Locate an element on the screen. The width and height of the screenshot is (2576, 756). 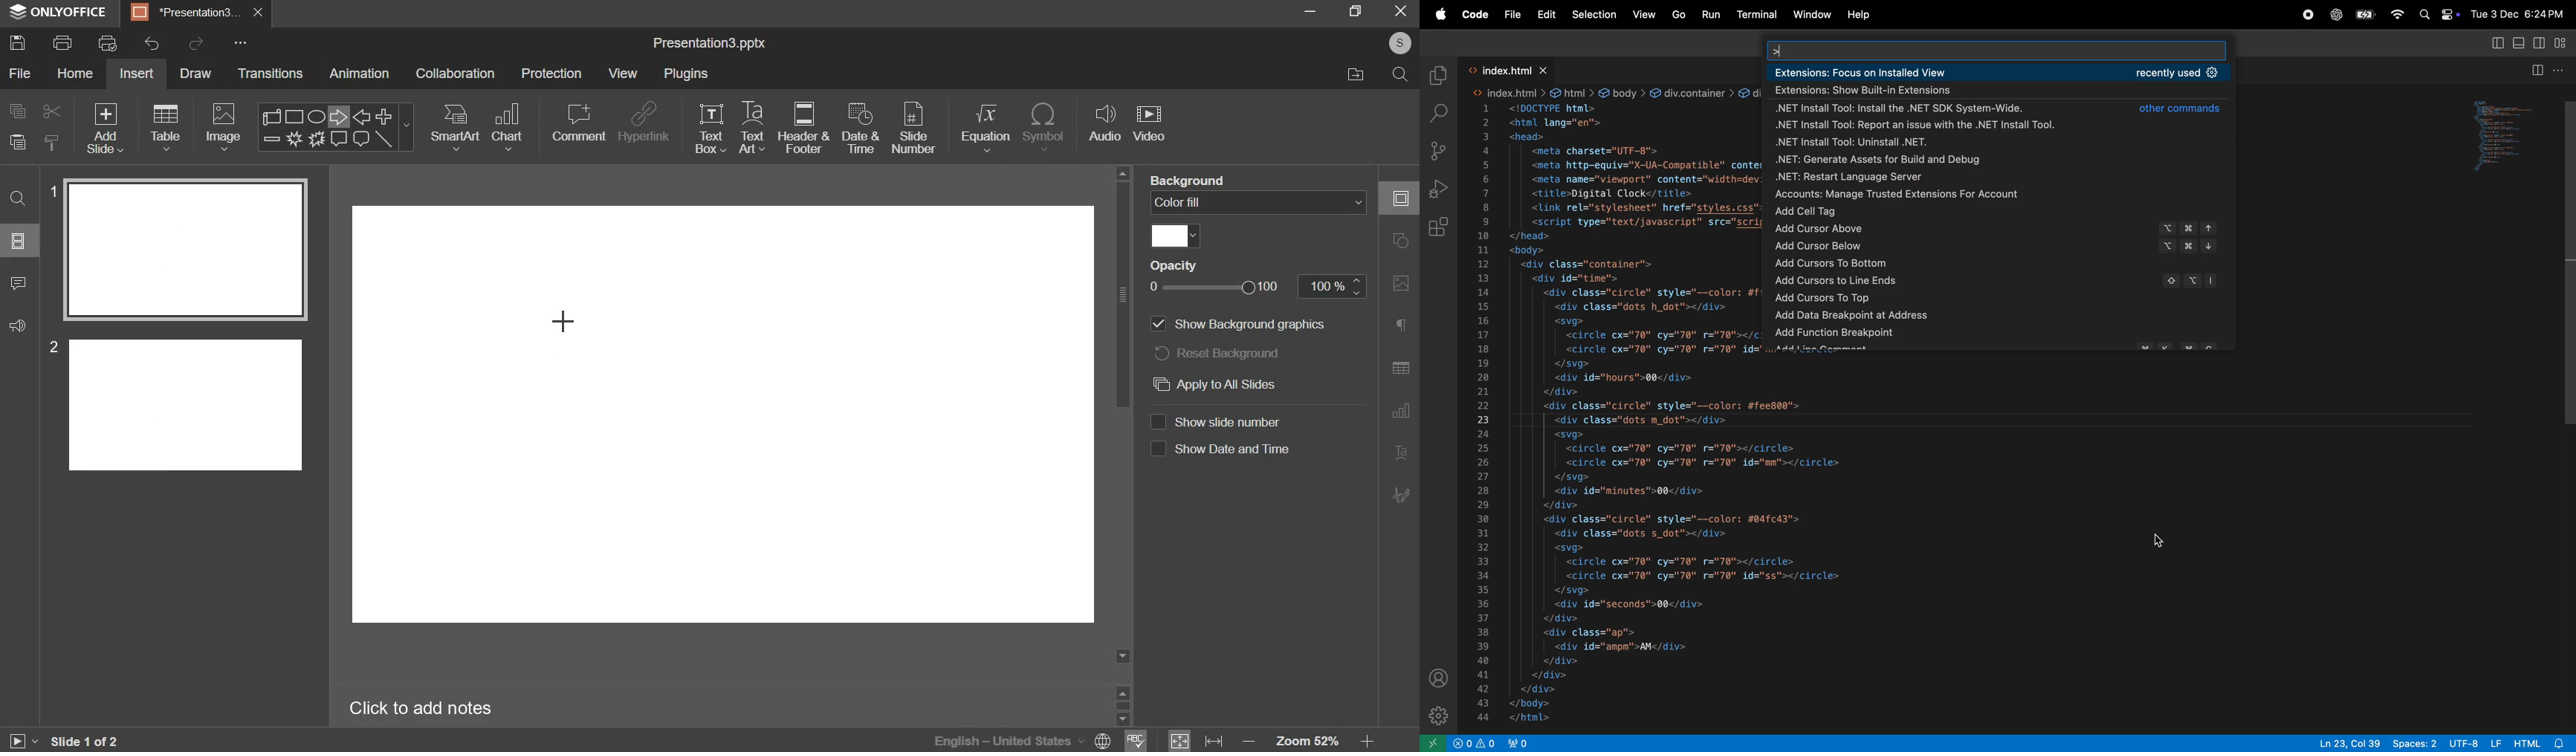
ellipse is located at coordinates (315, 115).